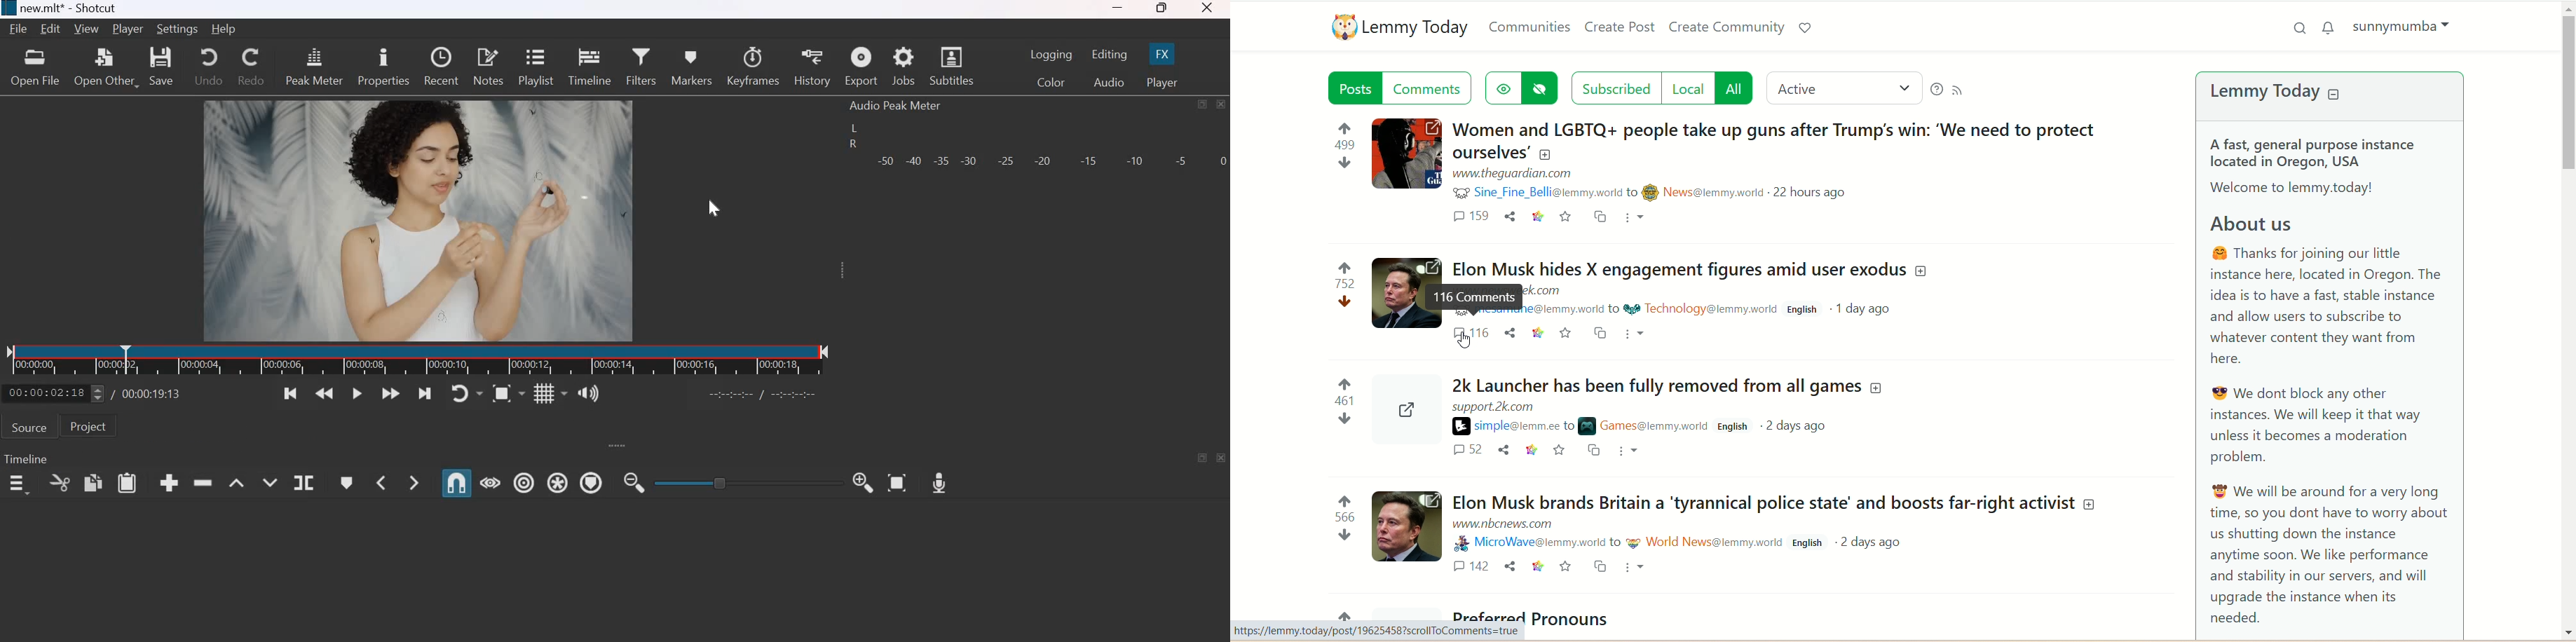  What do you see at coordinates (327, 393) in the screenshot?
I see `Play quickly backwards` at bounding box center [327, 393].